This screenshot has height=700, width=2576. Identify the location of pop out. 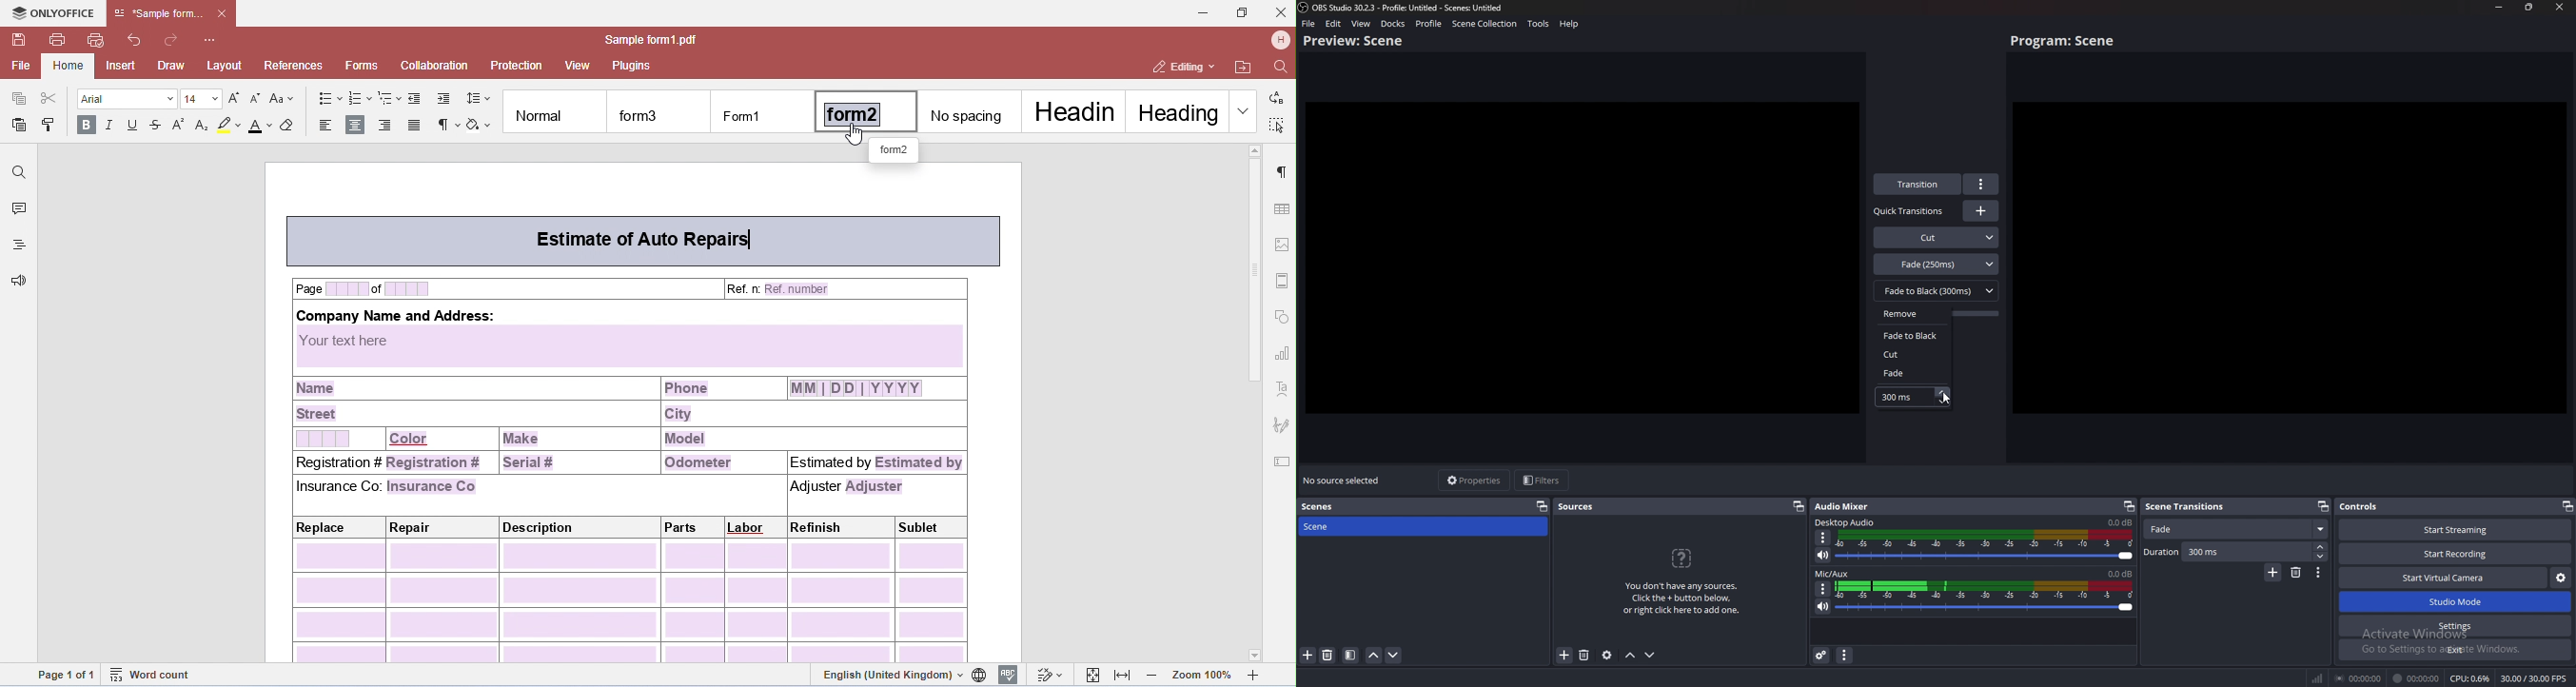
(2567, 506).